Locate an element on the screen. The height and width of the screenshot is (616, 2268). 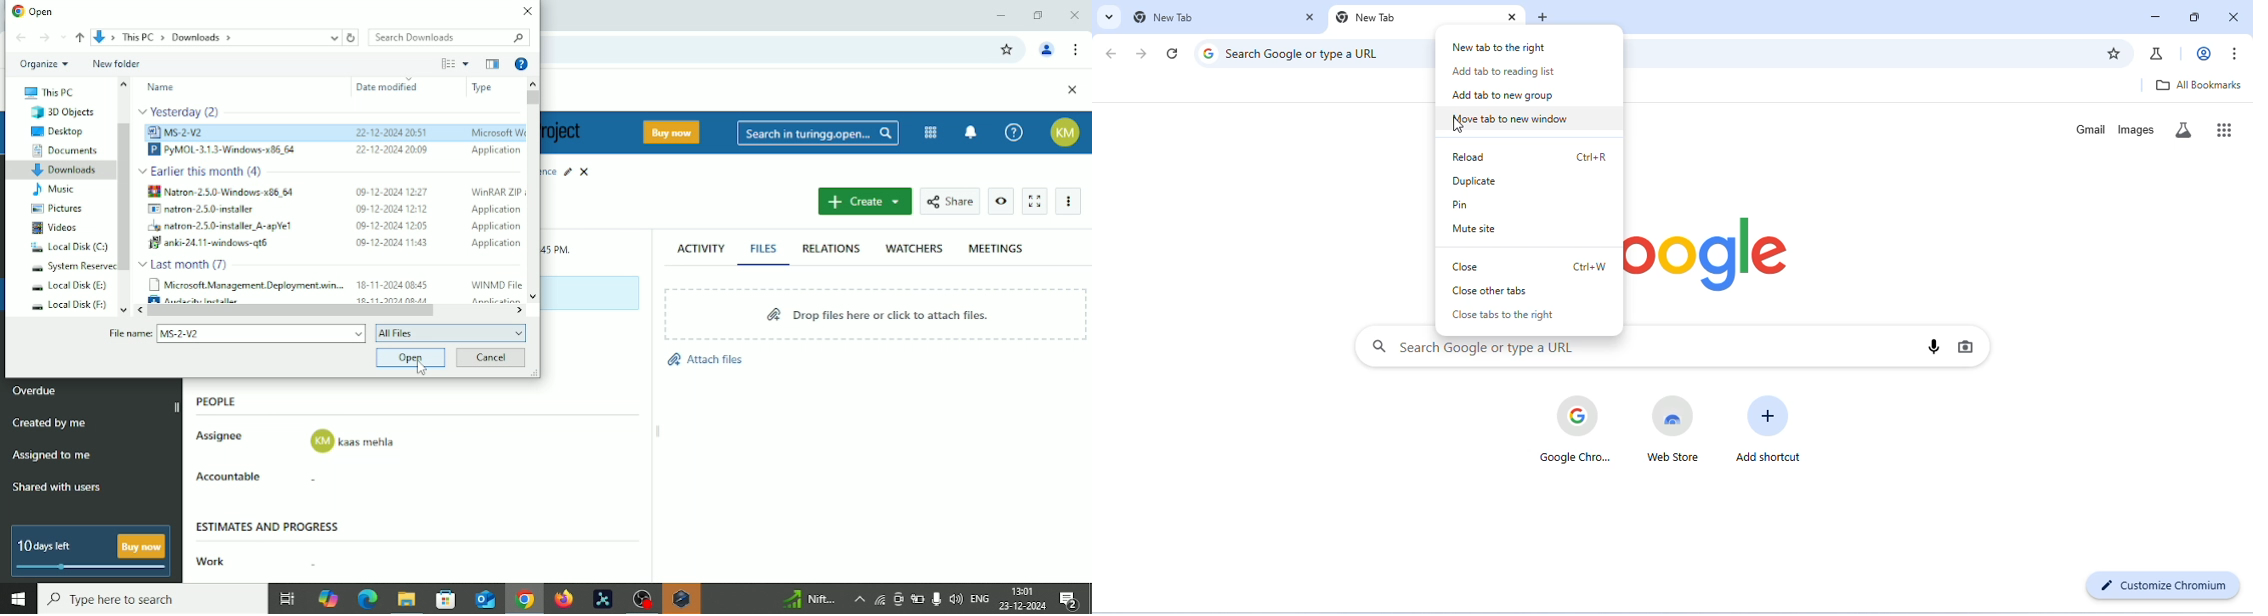
Microsoft store is located at coordinates (443, 598).